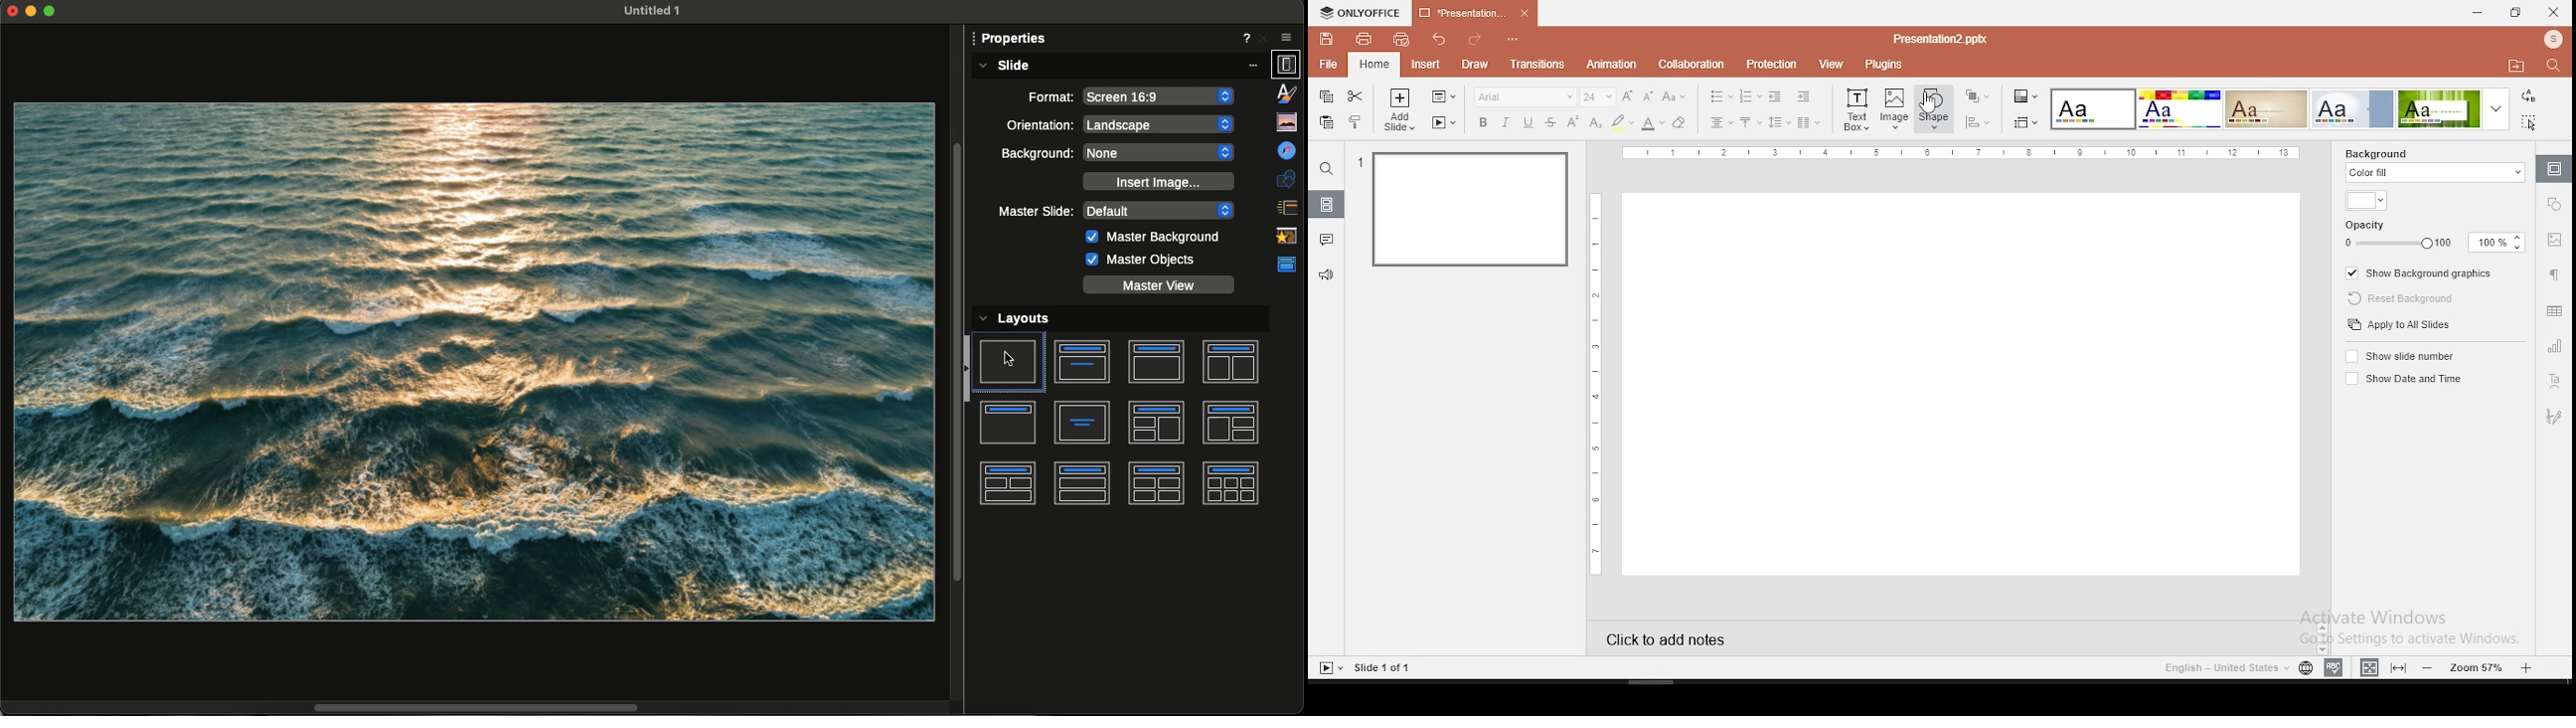 Image resolution: width=2576 pixels, height=728 pixels. I want to click on zoom level, so click(2479, 666).